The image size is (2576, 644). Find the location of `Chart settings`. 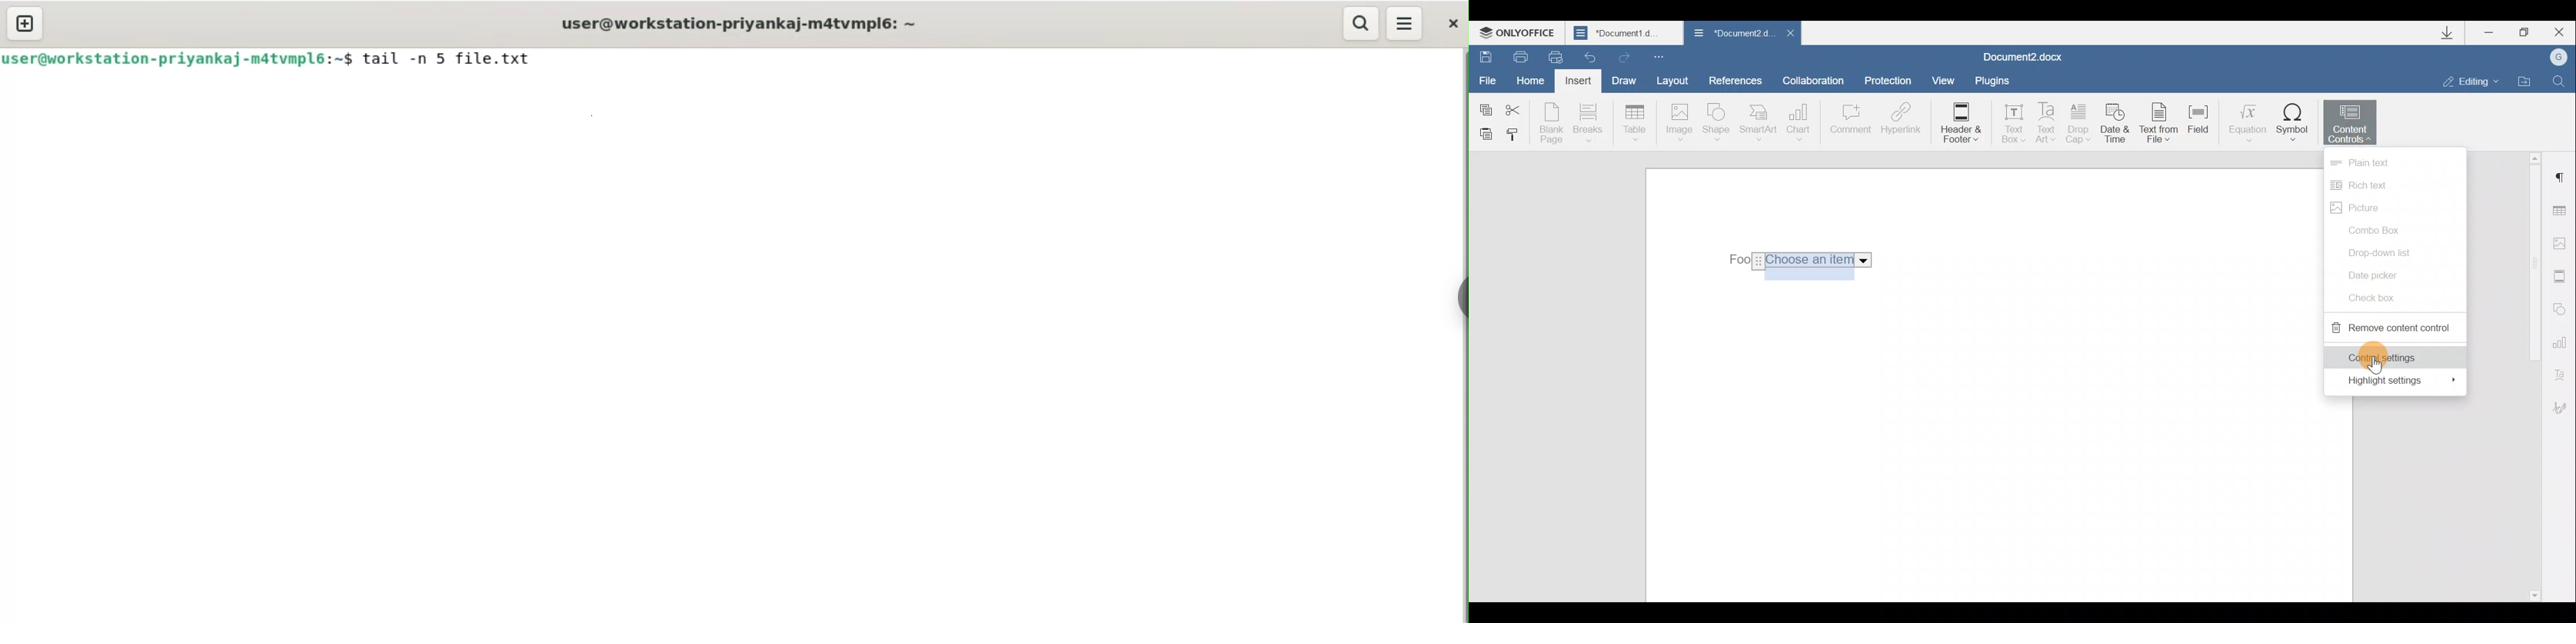

Chart settings is located at coordinates (2562, 341).